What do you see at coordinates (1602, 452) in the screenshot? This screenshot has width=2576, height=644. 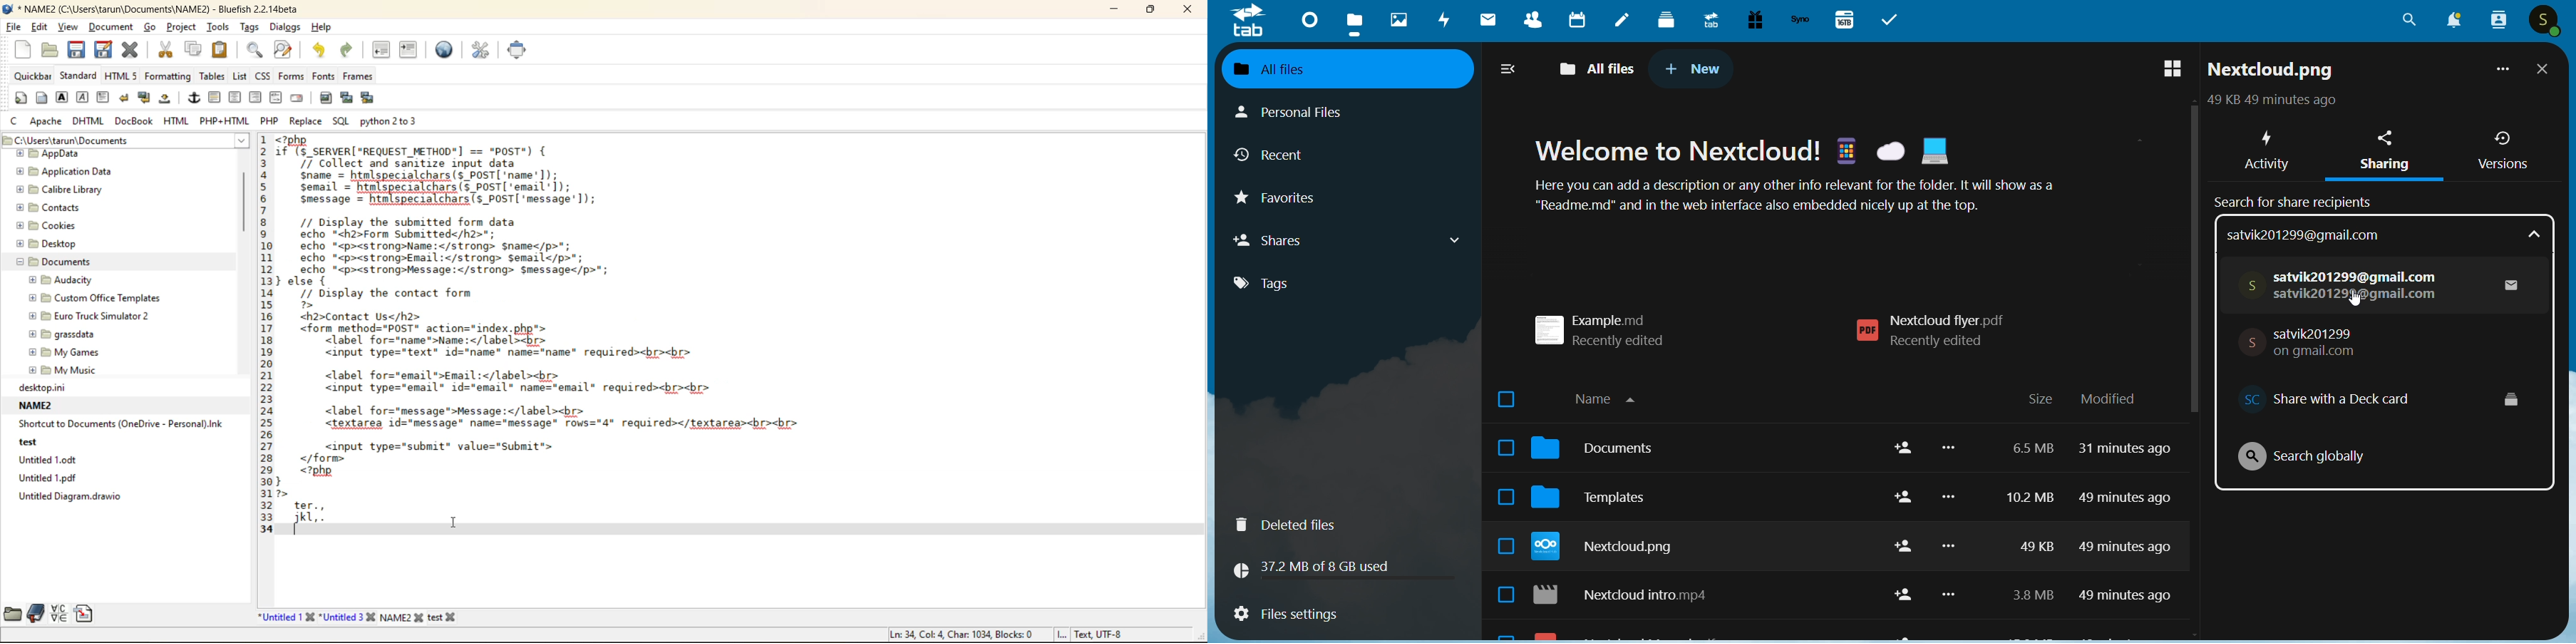 I see `document` at bounding box center [1602, 452].